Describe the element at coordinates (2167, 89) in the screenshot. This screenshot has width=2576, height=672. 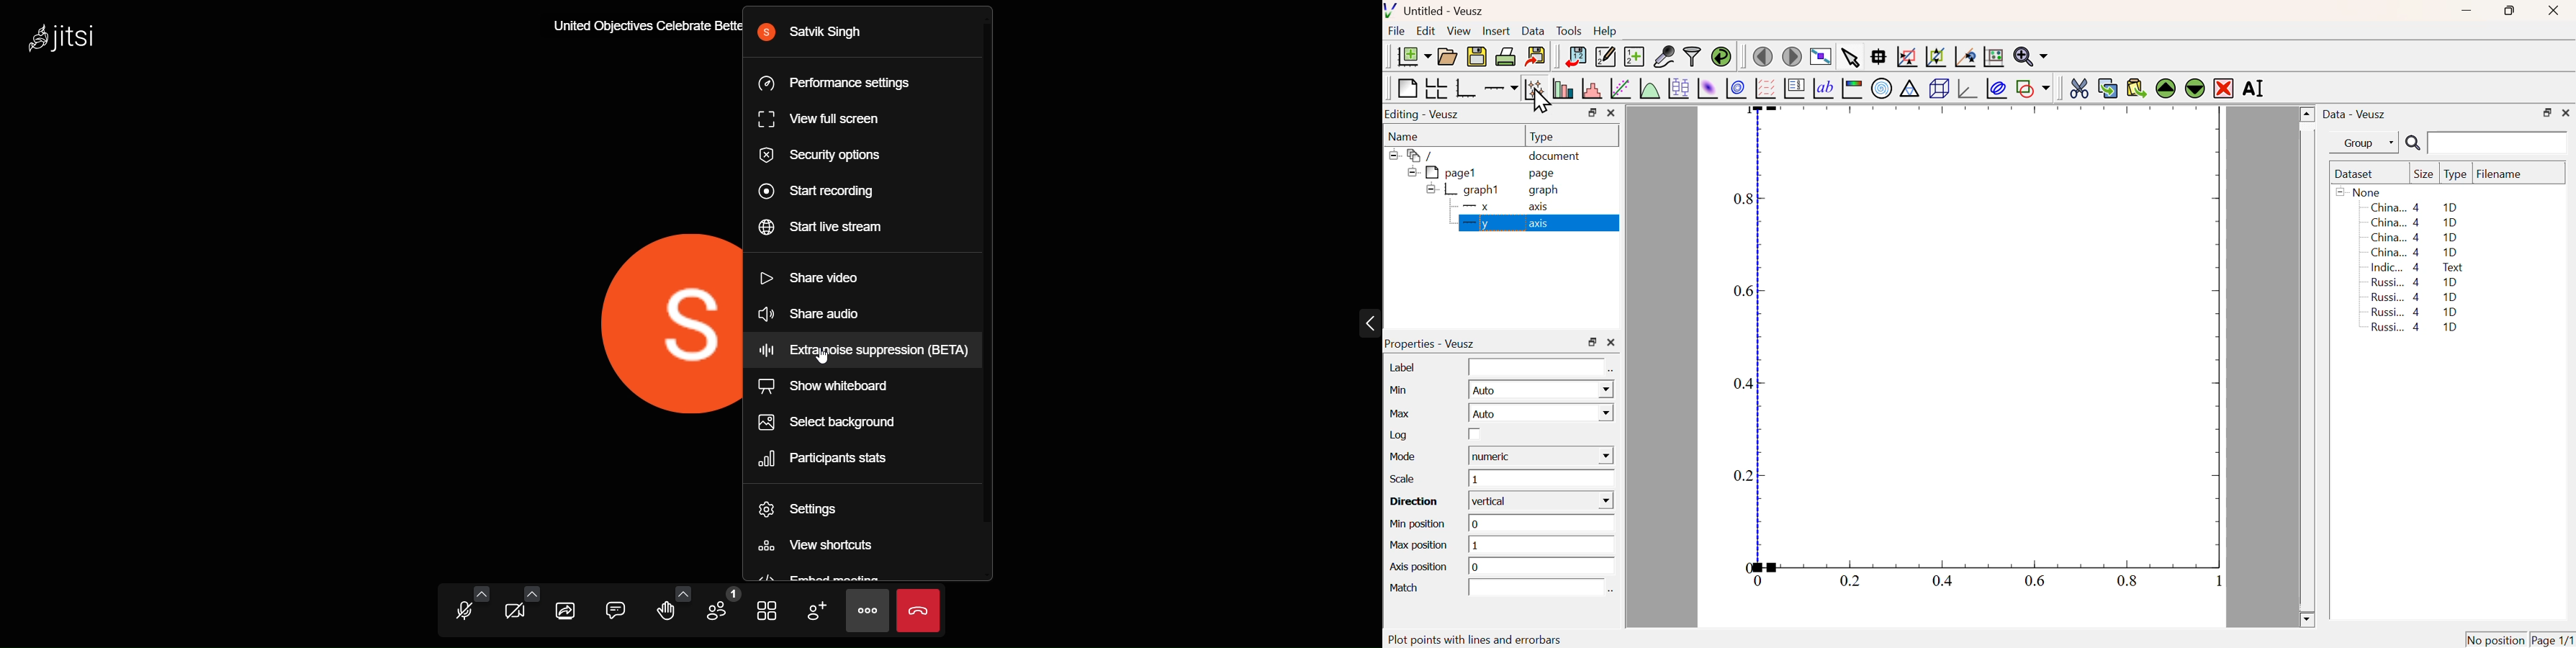
I see `Move Up` at that location.